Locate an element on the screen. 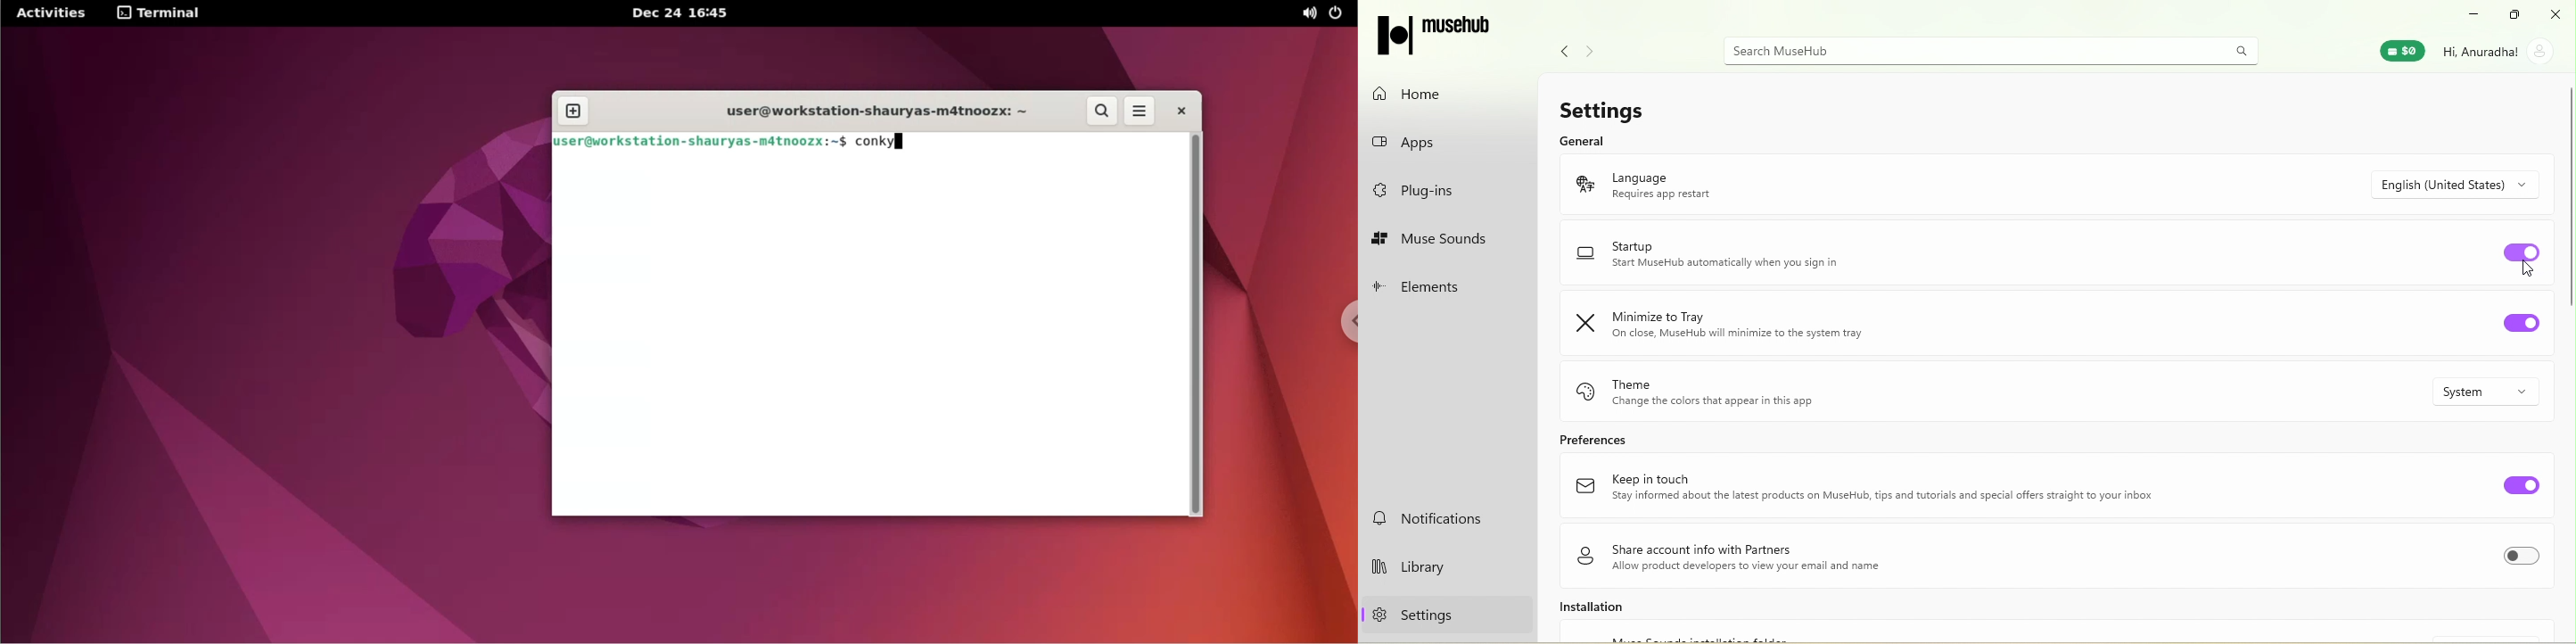 This screenshot has height=644, width=2576. Share account info with partners is located at coordinates (1741, 556).